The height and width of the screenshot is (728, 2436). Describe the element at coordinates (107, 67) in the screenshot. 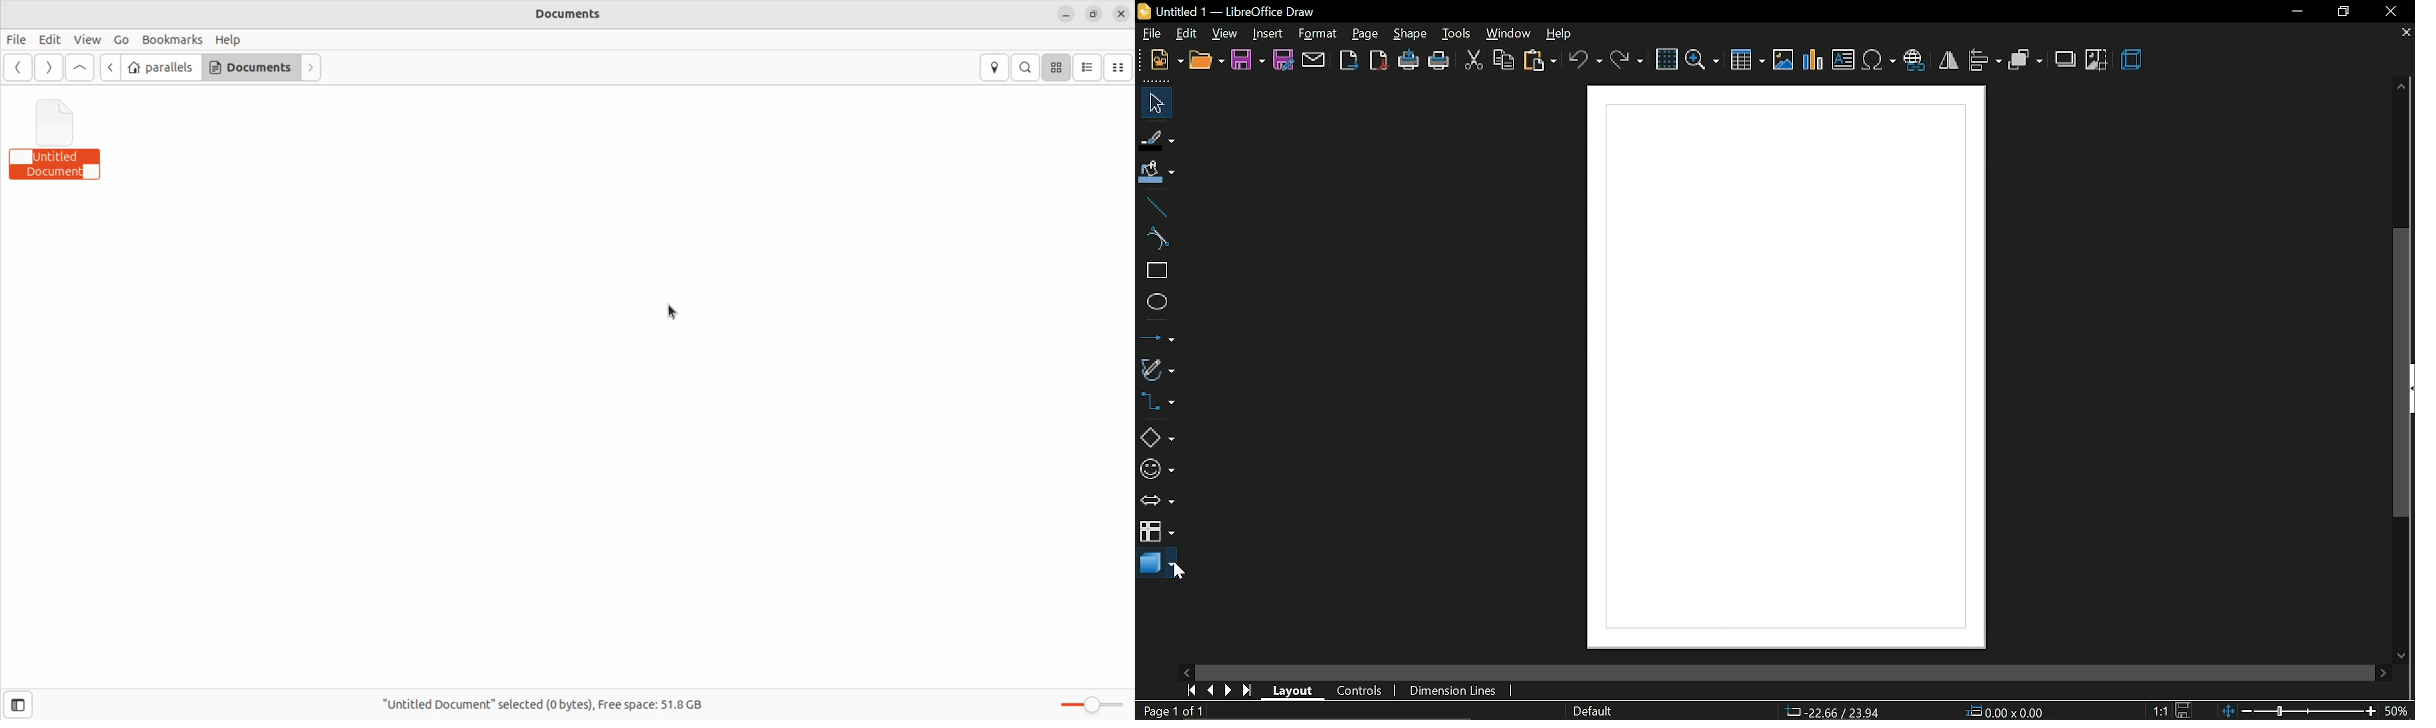

I see `back` at that location.